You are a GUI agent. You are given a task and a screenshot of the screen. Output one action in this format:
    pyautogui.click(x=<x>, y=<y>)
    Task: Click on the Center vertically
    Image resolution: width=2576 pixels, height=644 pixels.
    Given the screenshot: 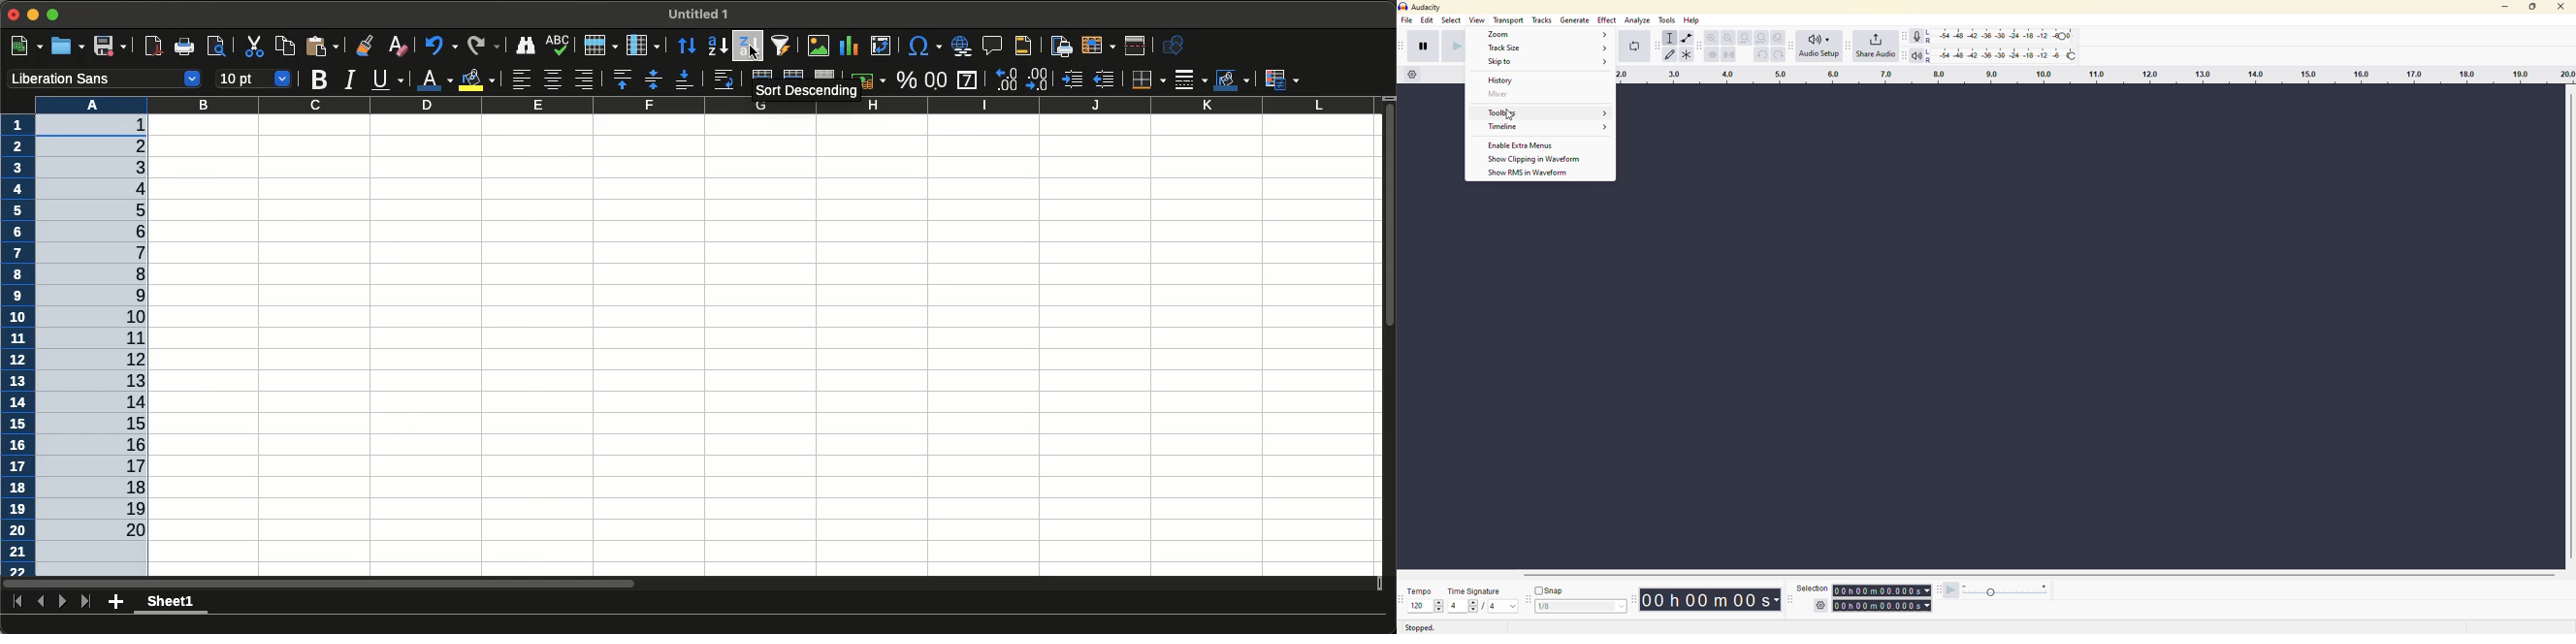 What is the action you would take?
    pyautogui.click(x=650, y=79)
    